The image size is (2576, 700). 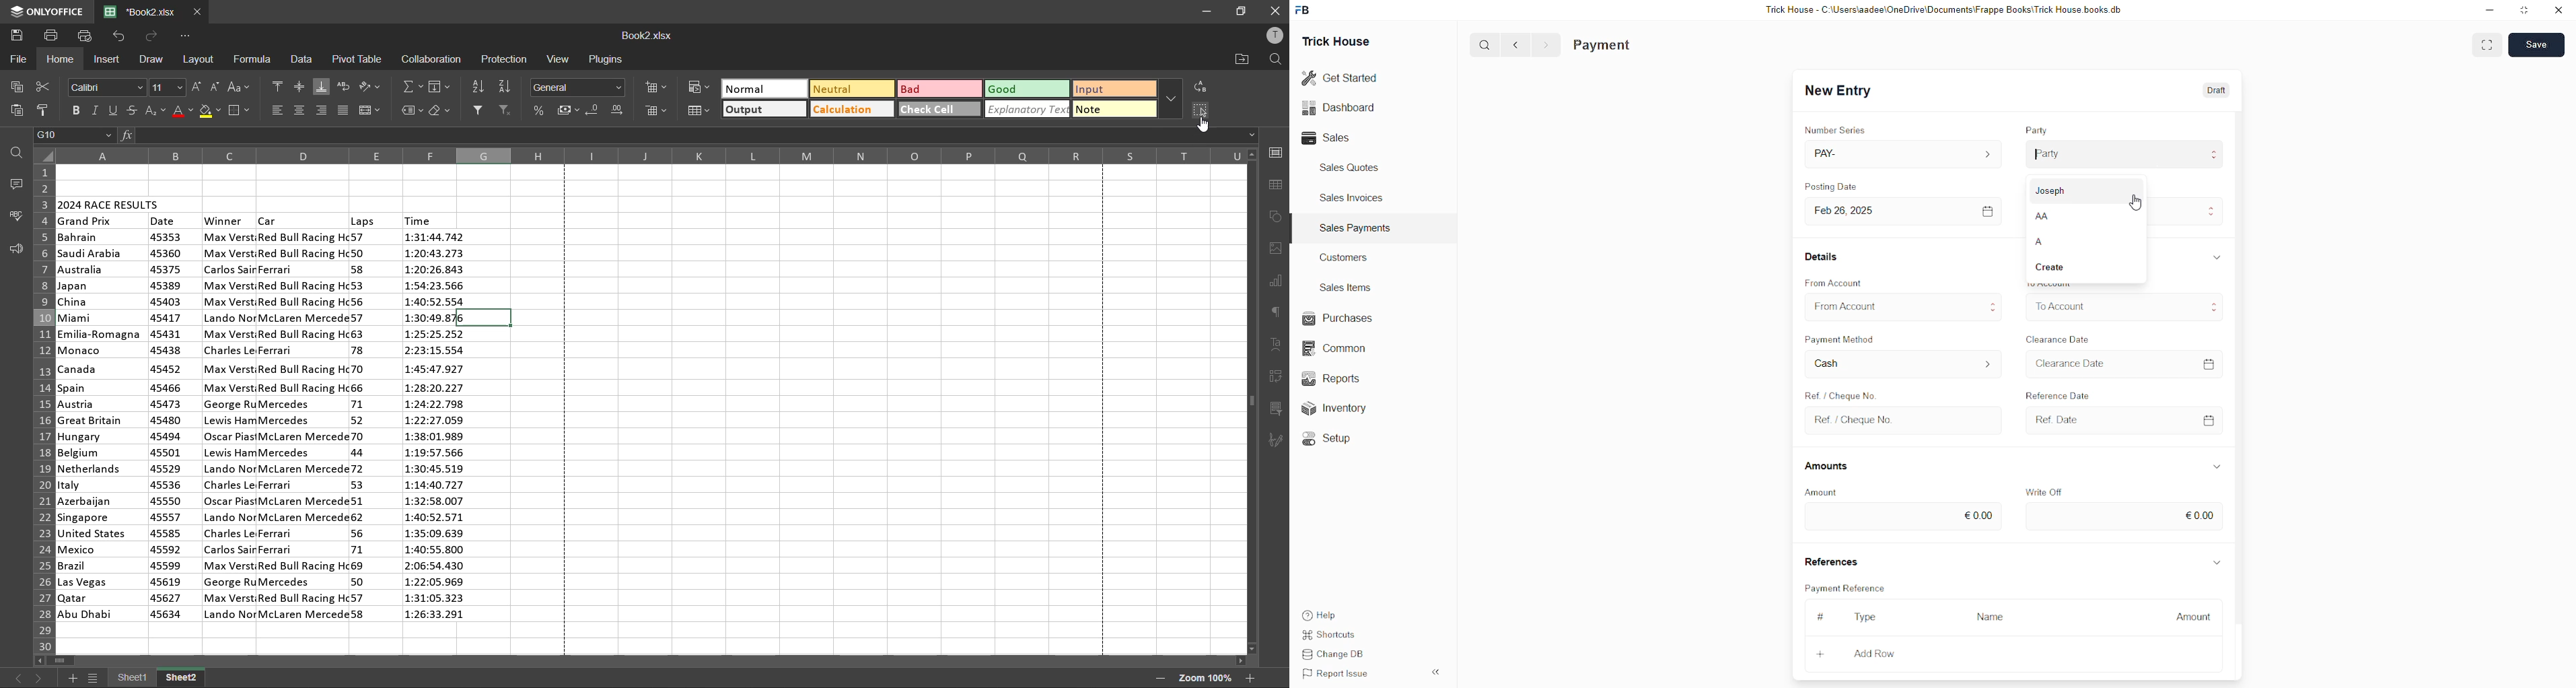 I want to click on Report Issue, so click(x=1338, y=674).